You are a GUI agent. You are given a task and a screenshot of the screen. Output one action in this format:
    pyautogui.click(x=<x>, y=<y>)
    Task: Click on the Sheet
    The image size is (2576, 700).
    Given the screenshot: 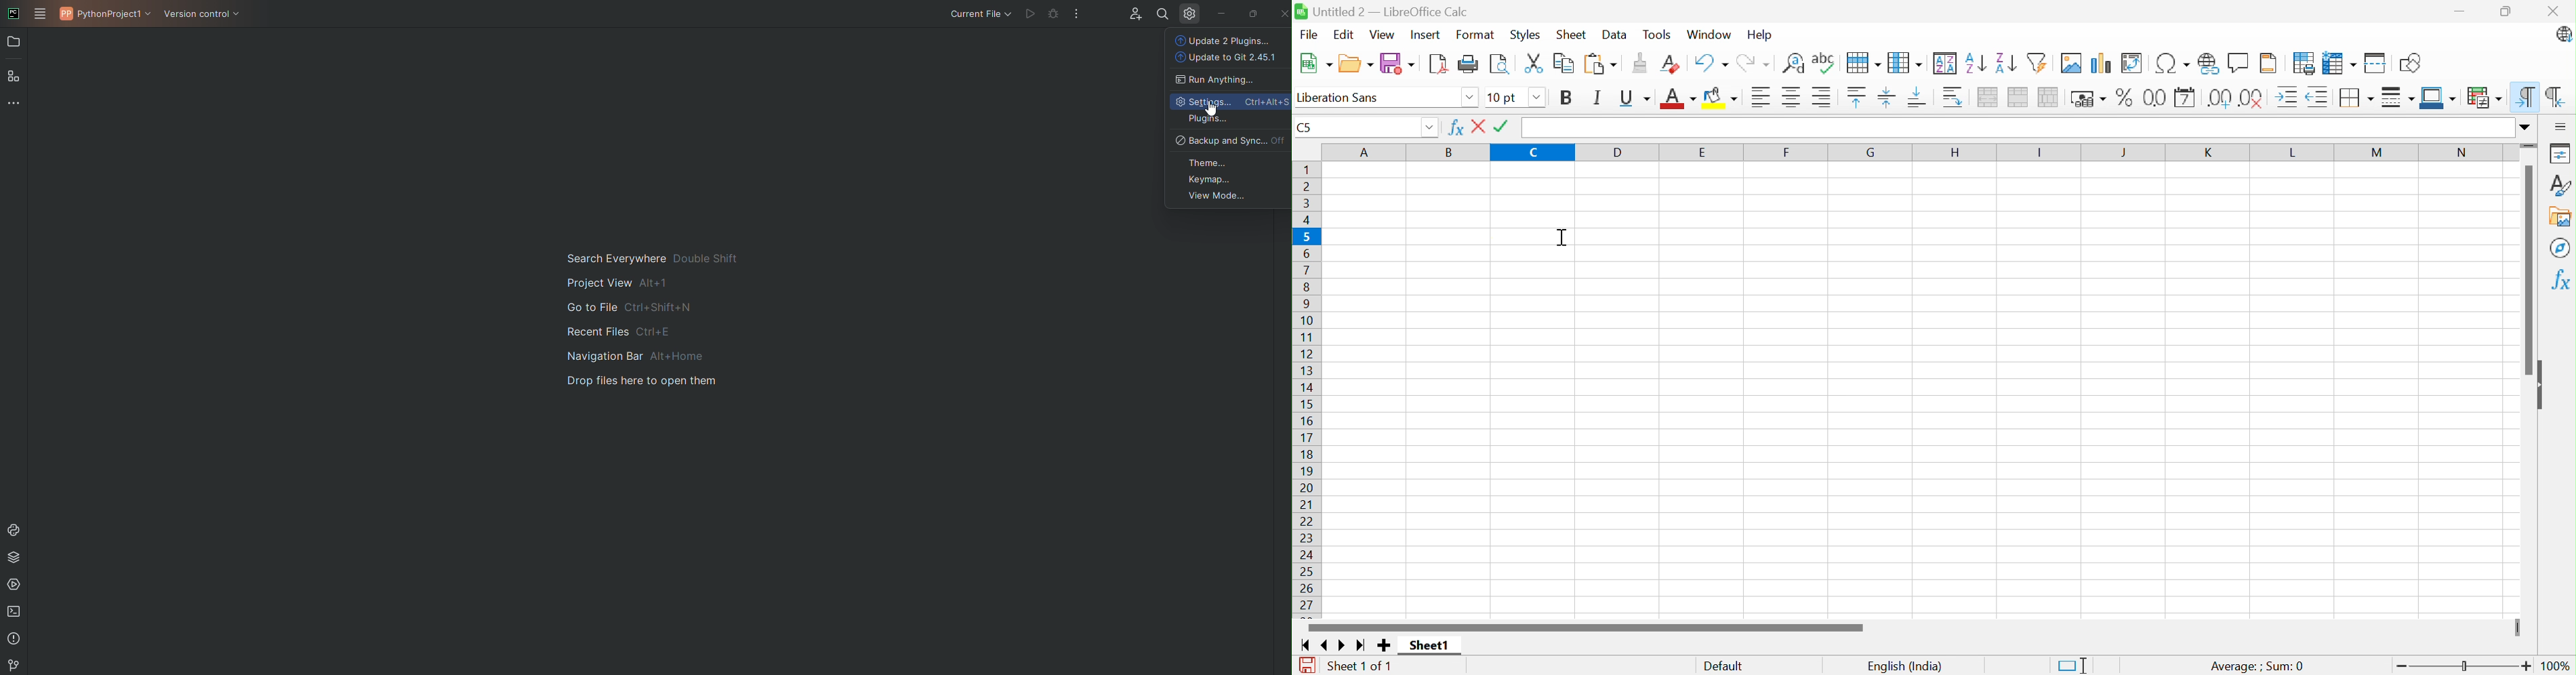 What is the action you would take?
    pyautogui.click(x=1570, y=34)
    